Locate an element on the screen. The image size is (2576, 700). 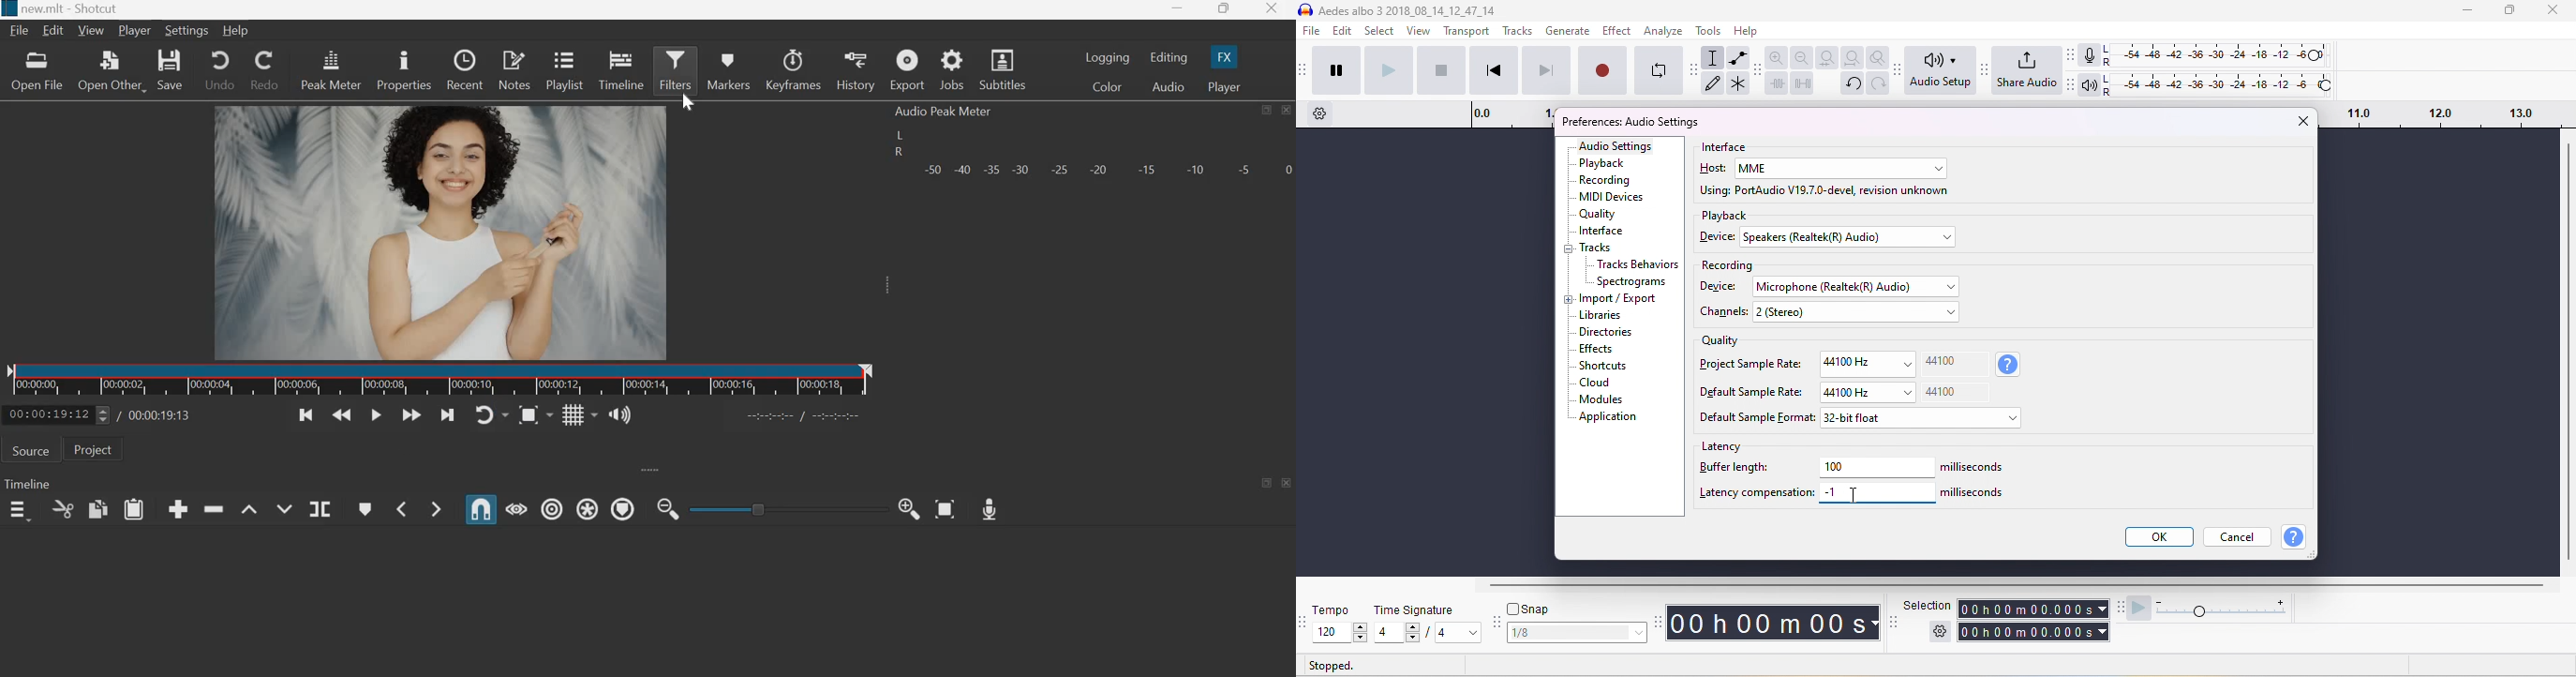
File is located at coordinates (22, 30).